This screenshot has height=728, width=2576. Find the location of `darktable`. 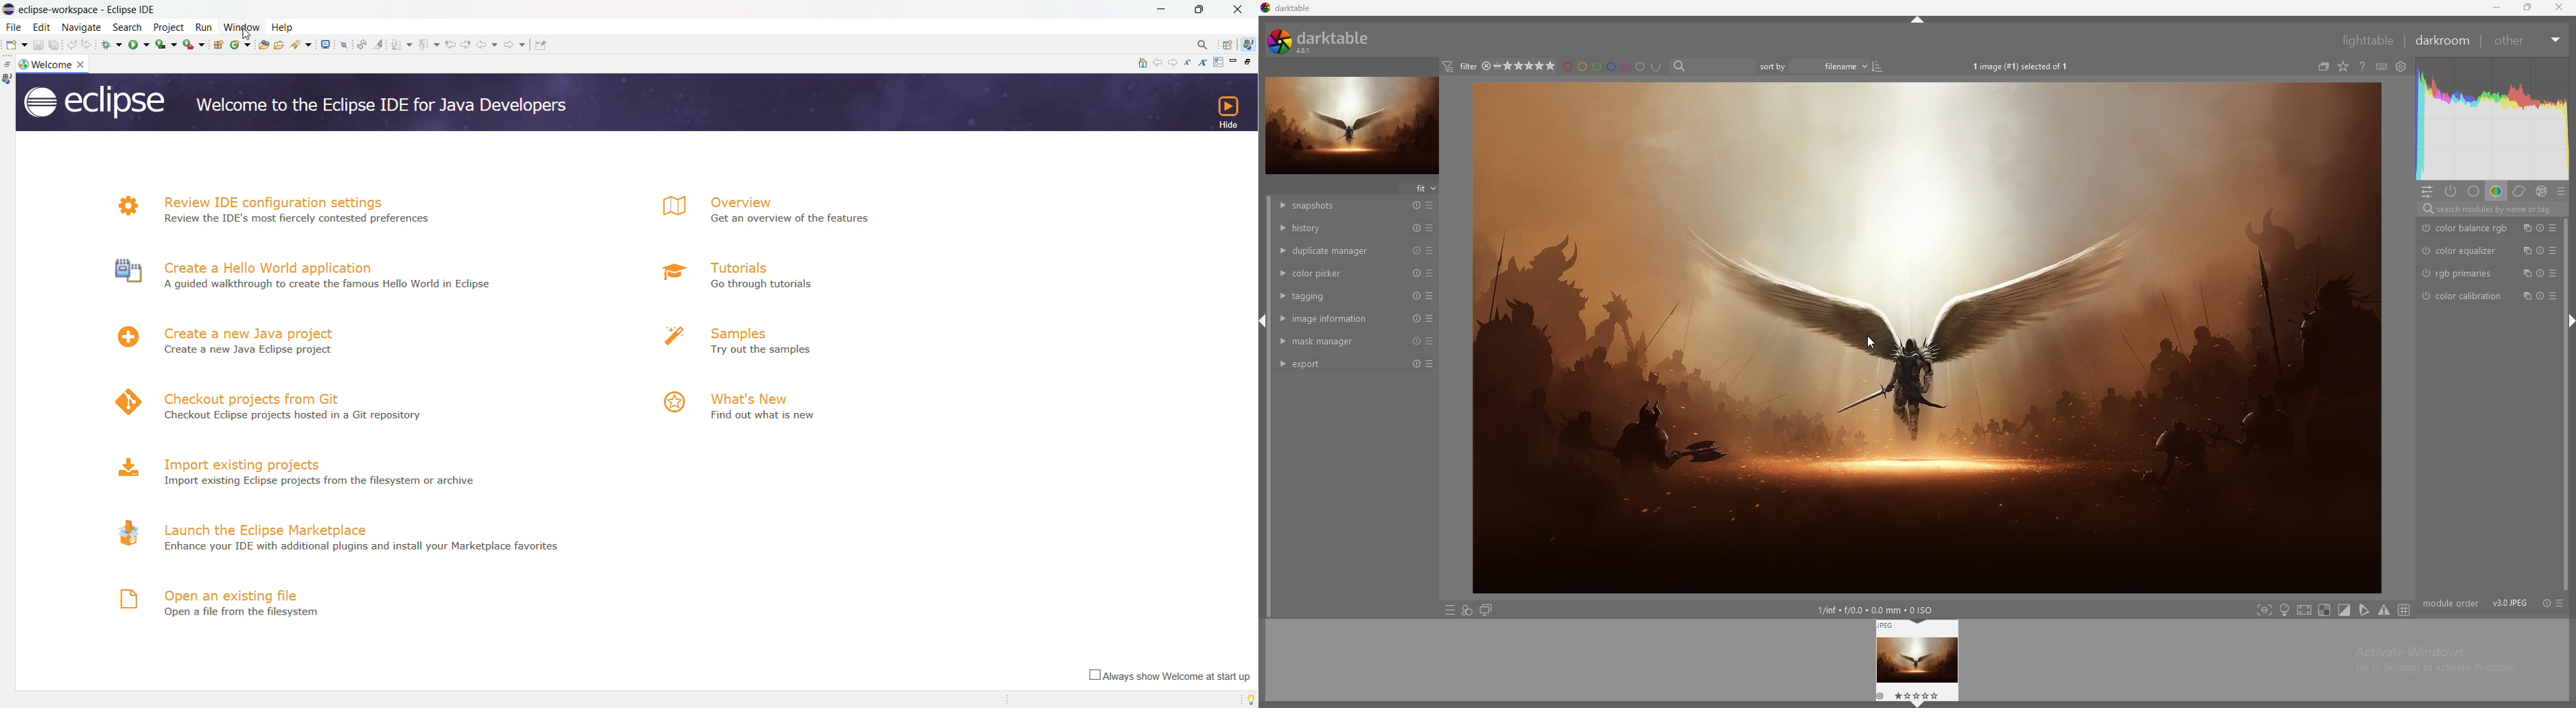

darktable is located at coordinates (1287, 8).